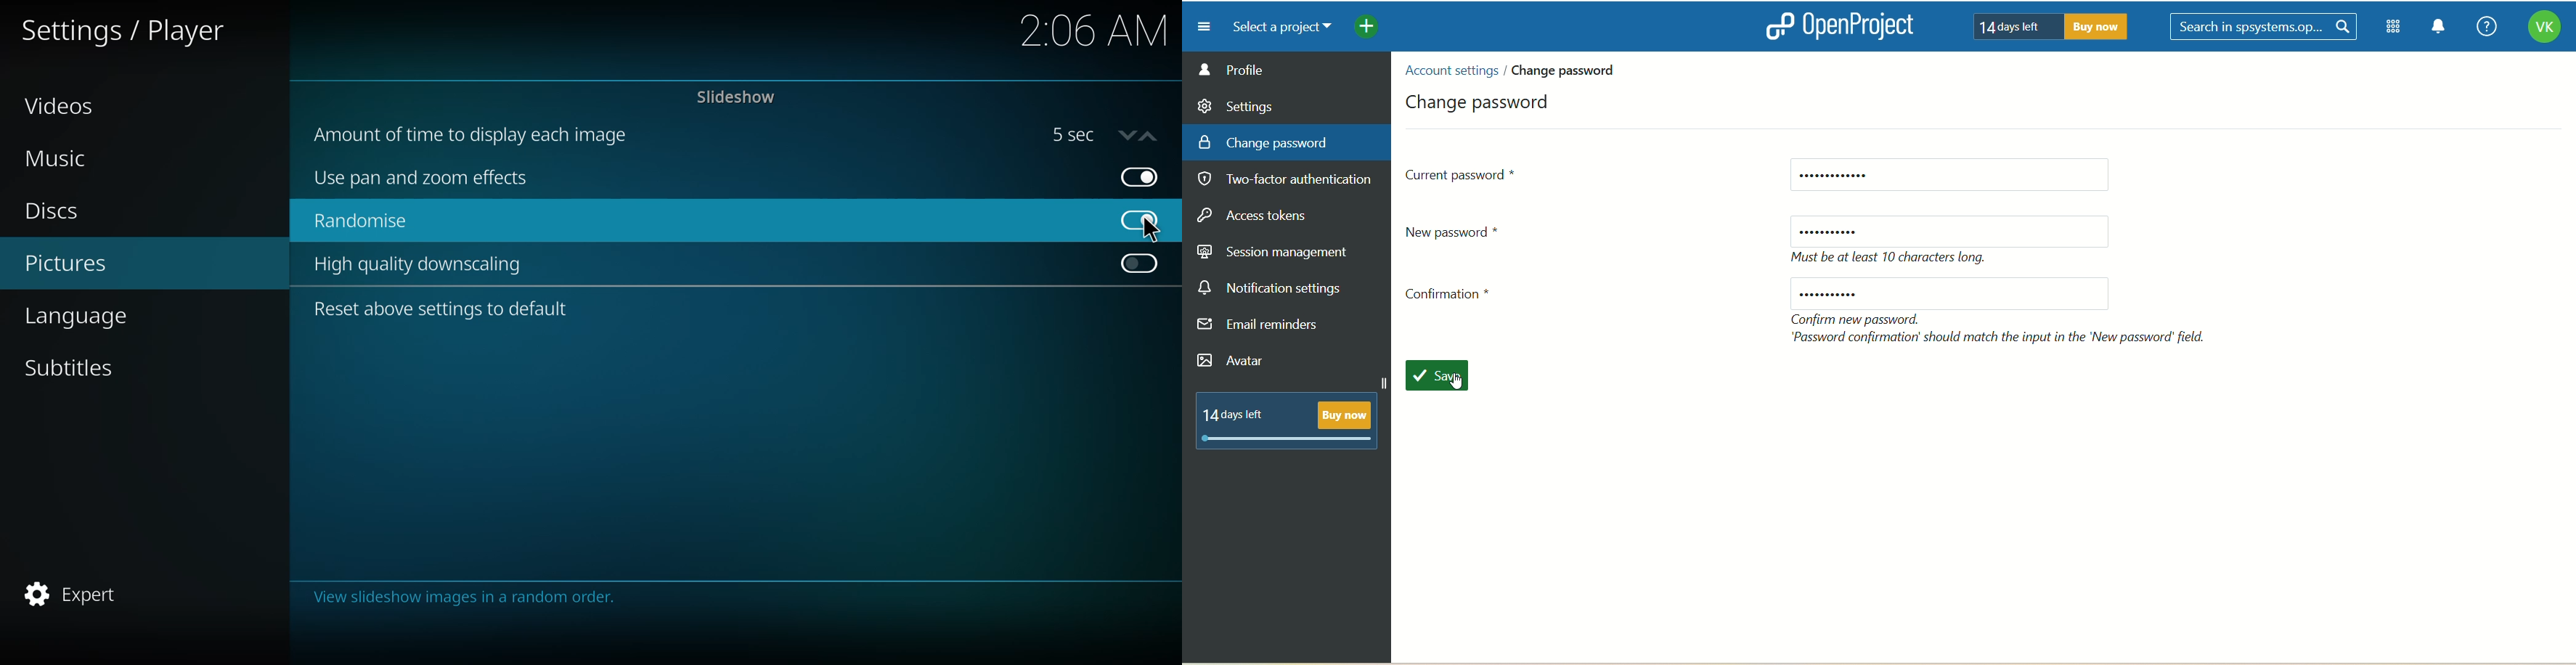  Describe the element at coordinates (75, 316) in the screenshot. I see `language` at that location.